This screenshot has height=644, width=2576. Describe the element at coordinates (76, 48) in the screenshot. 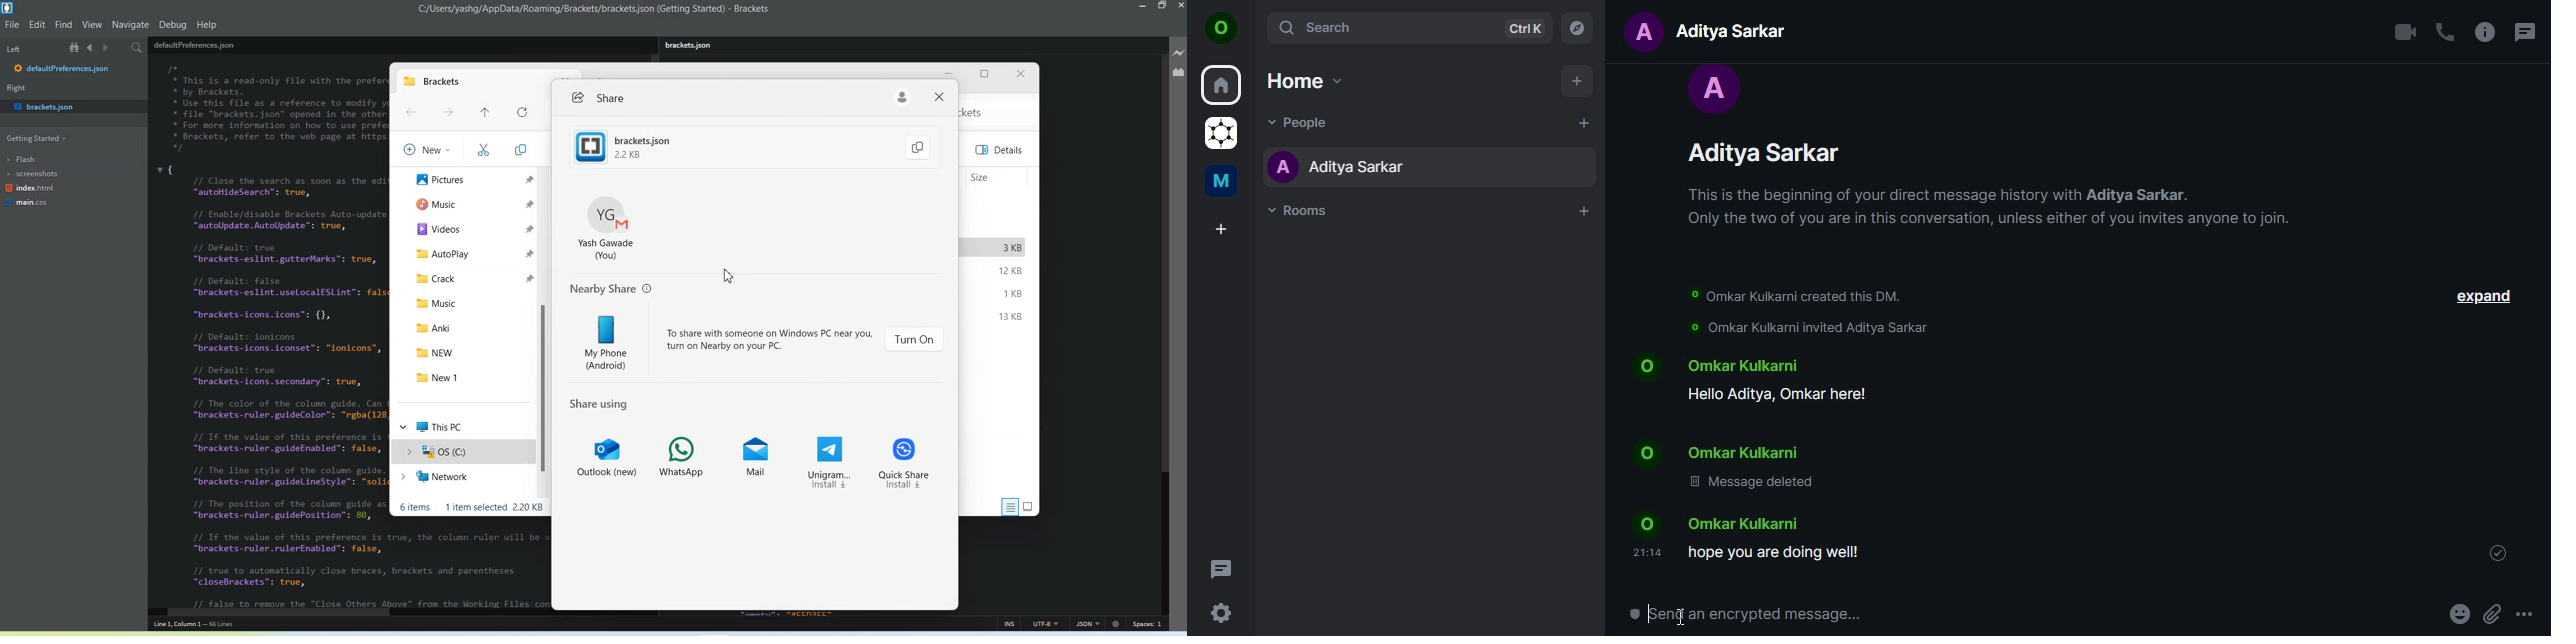

I see `Show in file tree` at that location.